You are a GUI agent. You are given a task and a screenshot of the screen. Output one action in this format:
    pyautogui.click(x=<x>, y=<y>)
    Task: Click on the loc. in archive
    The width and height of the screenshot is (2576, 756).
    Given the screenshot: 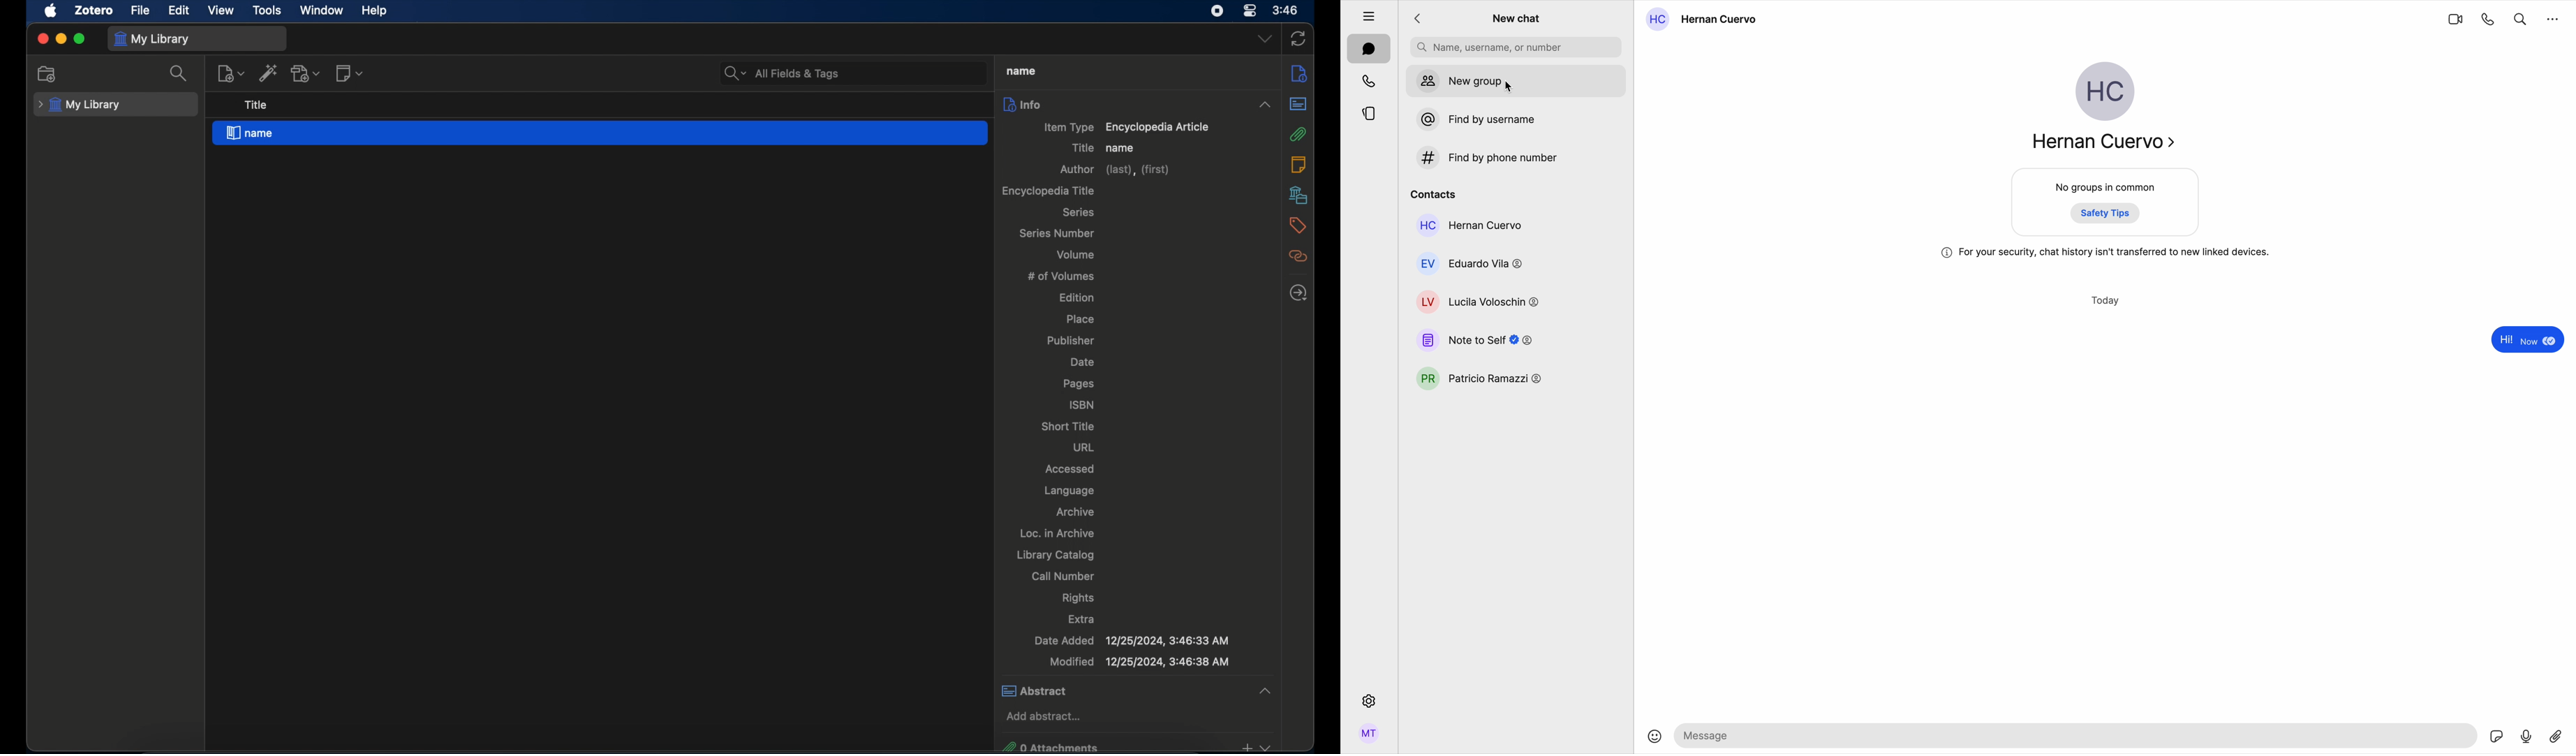 What is the action you would take?
    pyautogui.click(x=1057, y=533)
    